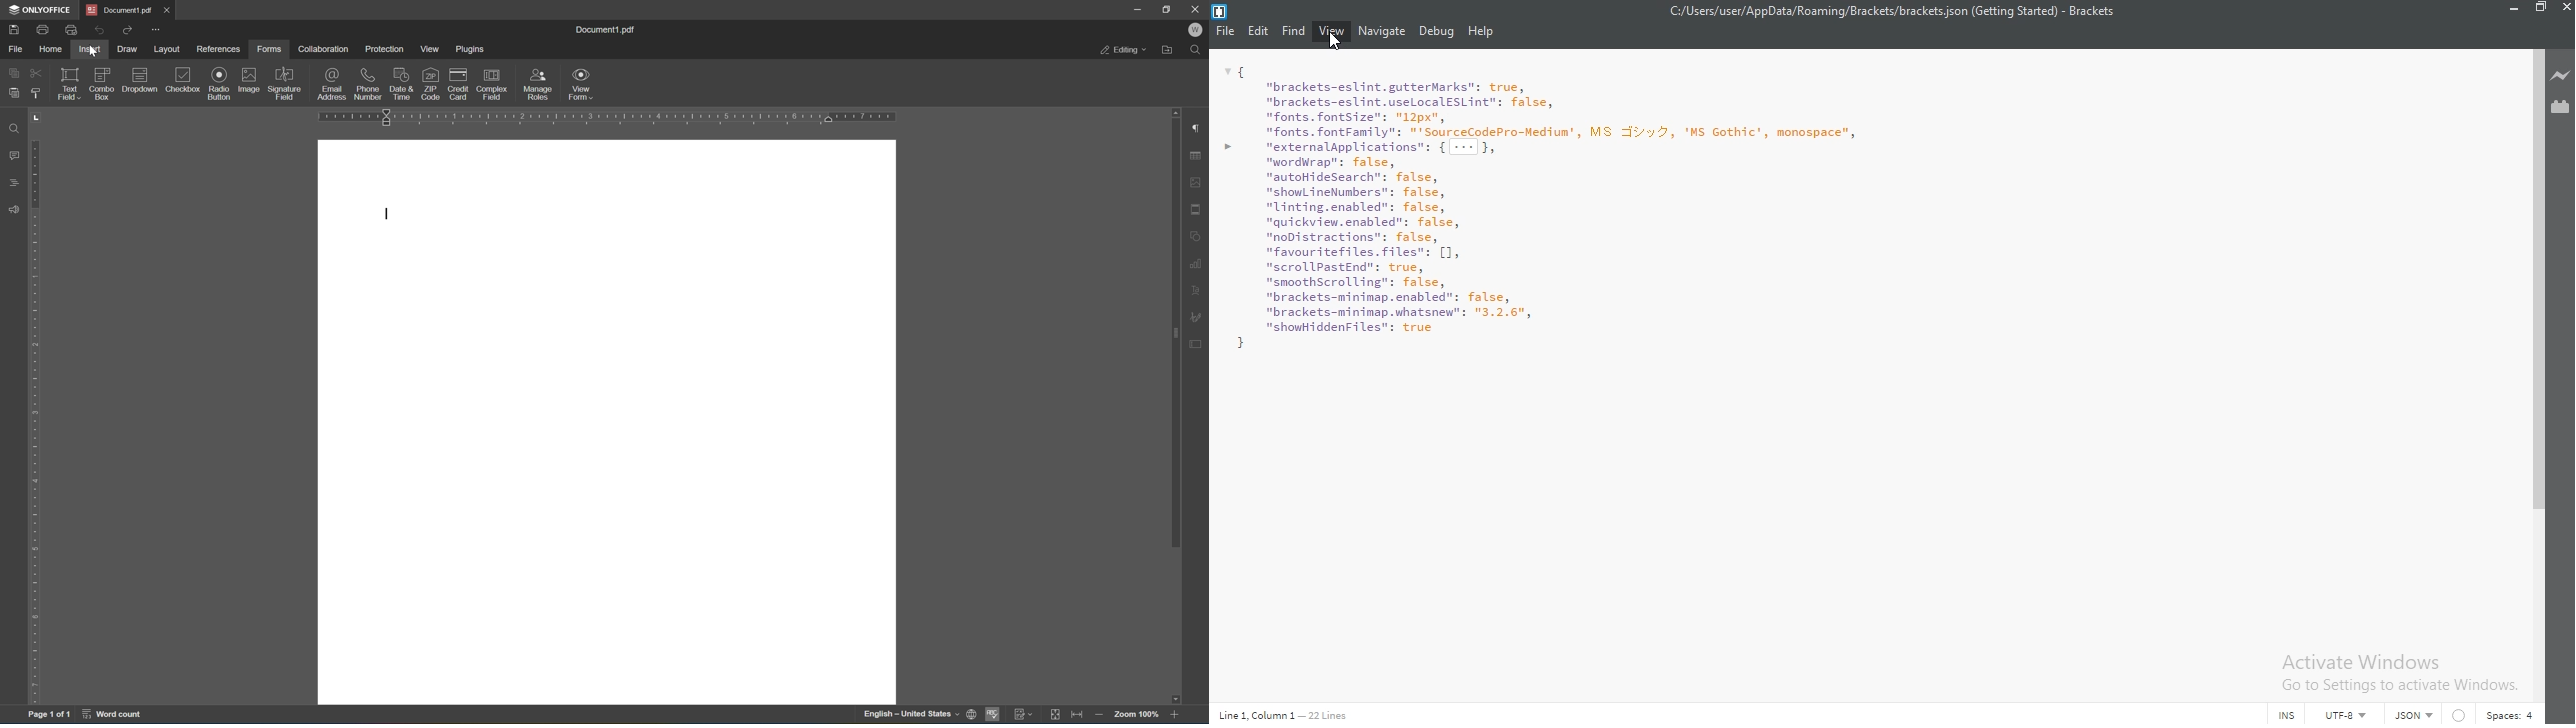  Describe the element at coordinates (433, 85) in the screenshot. I see `zip code` at that location.